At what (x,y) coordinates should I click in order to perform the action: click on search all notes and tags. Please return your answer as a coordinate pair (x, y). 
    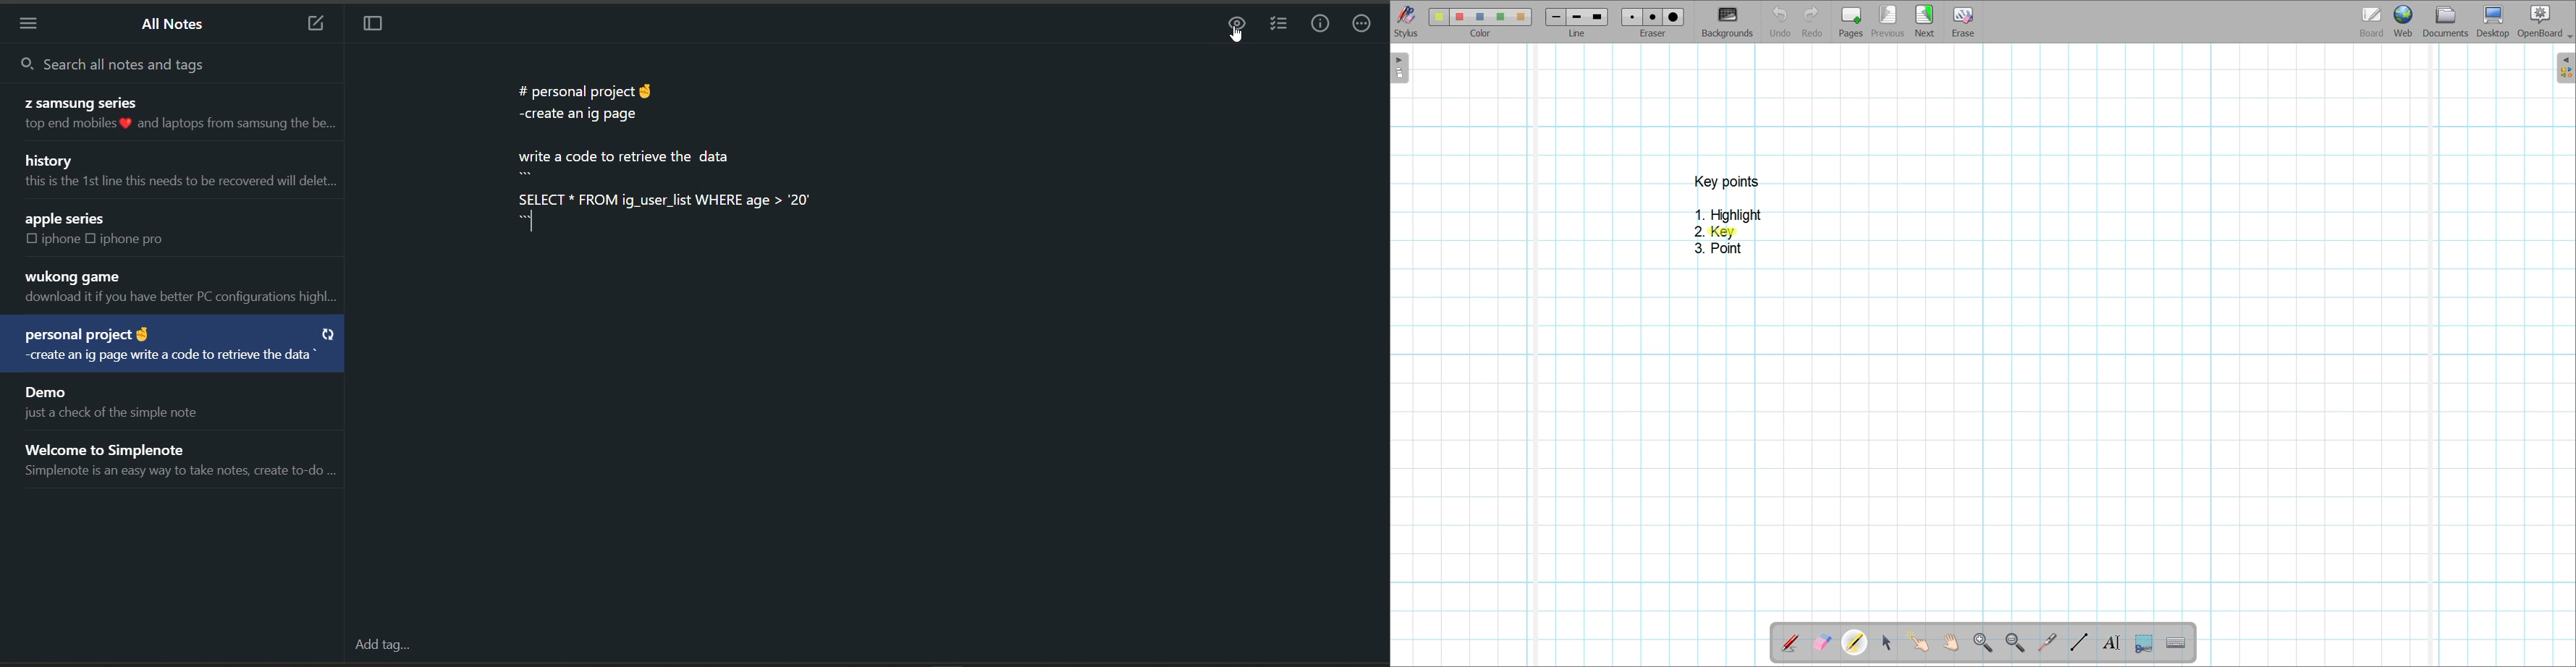
    Looking at the image, I should click on (147, 64).